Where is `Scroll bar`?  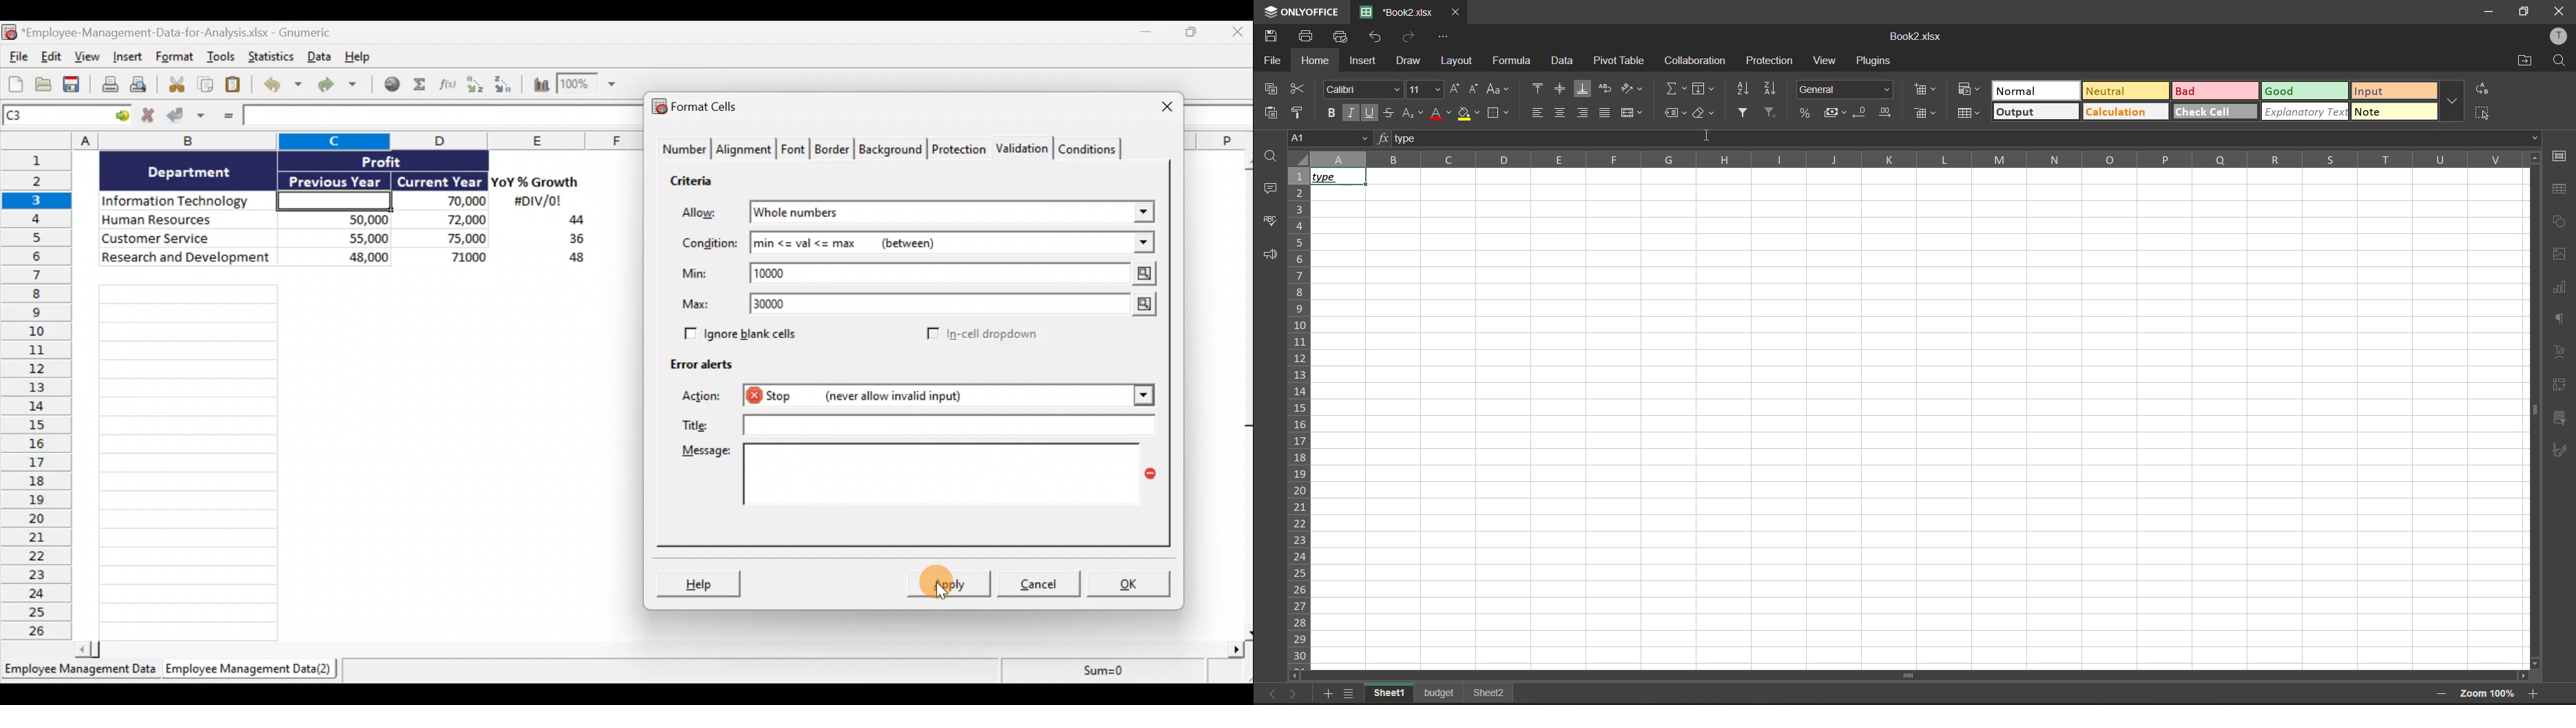
Scroll bar is located at coordinates (664, 647).